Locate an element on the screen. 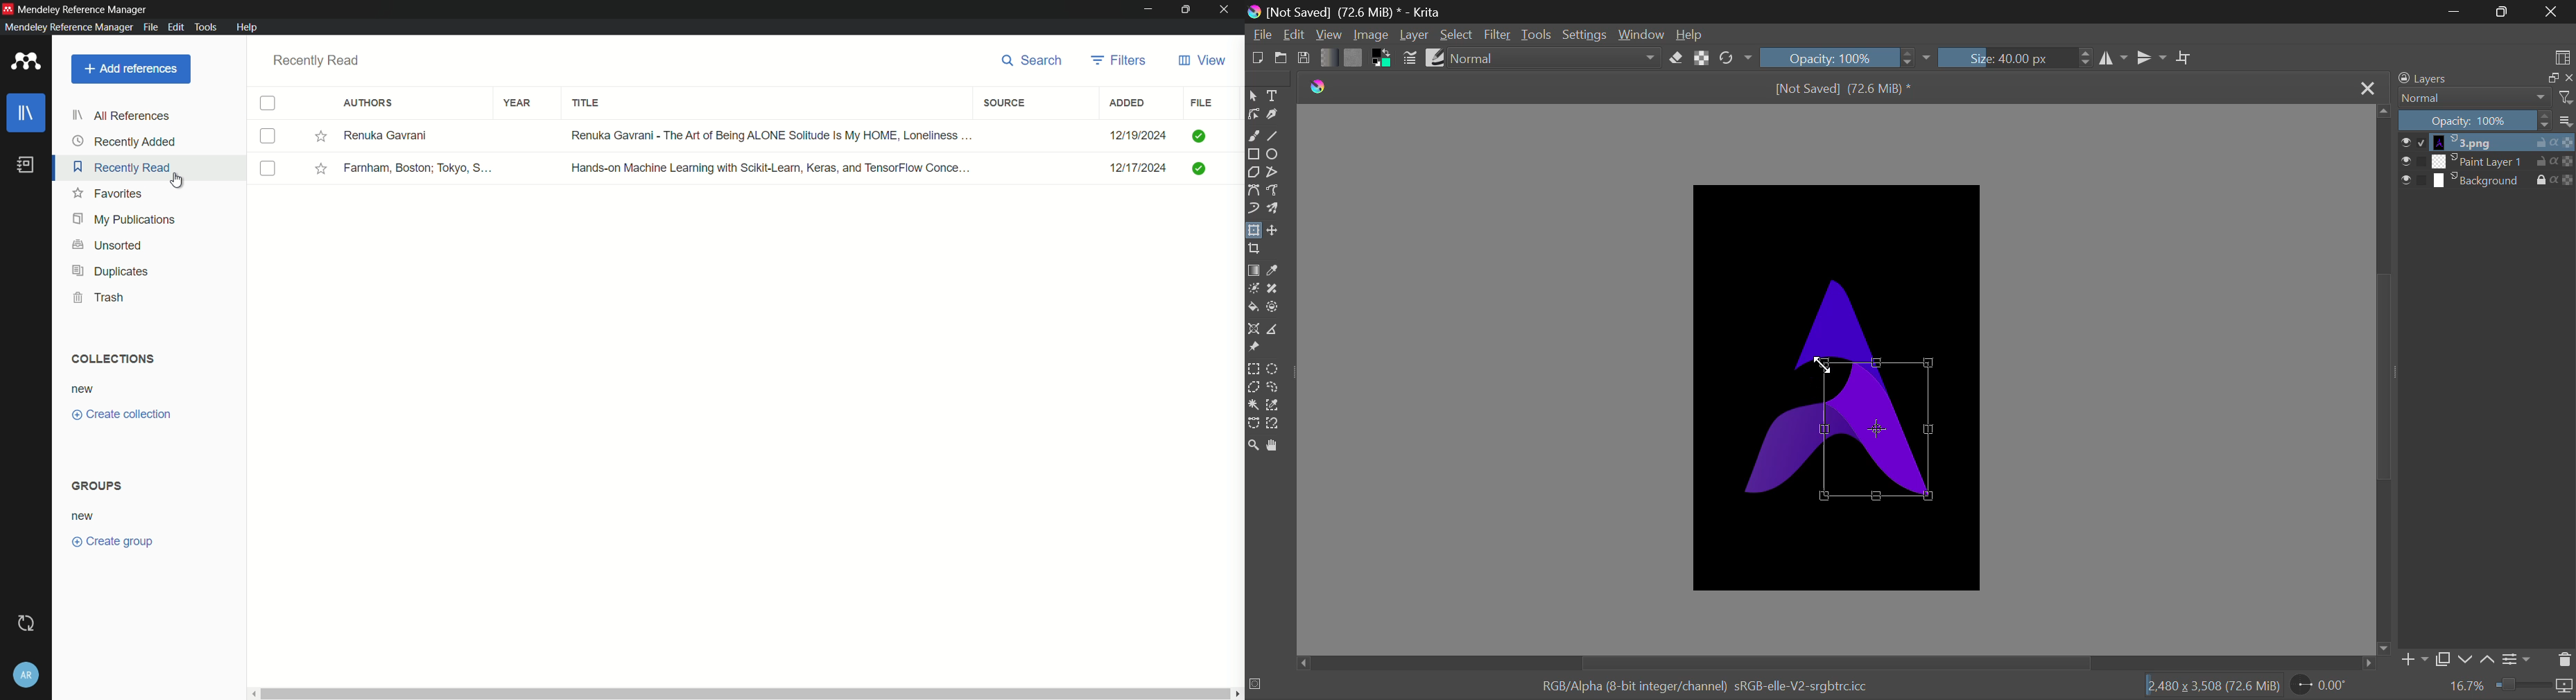 This screenshot has height=700, width=2576. unsorted is located at coordinates (108, 245).